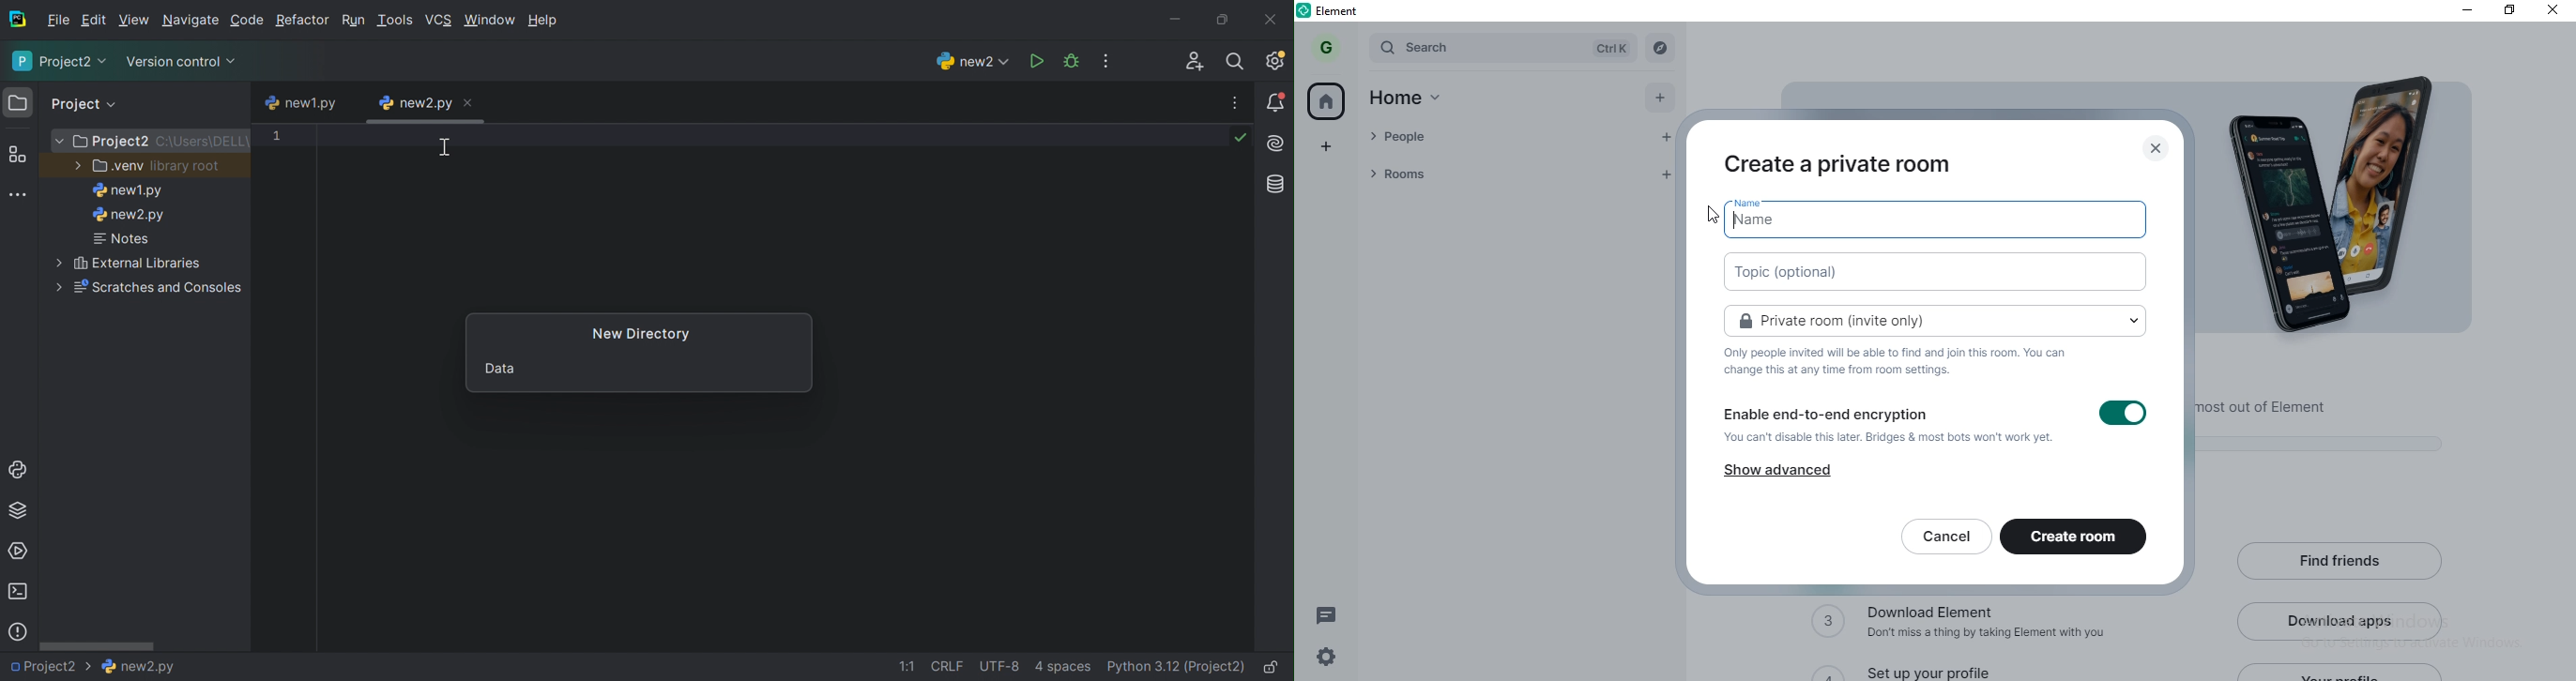  Describe the element at coordinates (971, 61) in the screenshot. I see `new2` at that location.